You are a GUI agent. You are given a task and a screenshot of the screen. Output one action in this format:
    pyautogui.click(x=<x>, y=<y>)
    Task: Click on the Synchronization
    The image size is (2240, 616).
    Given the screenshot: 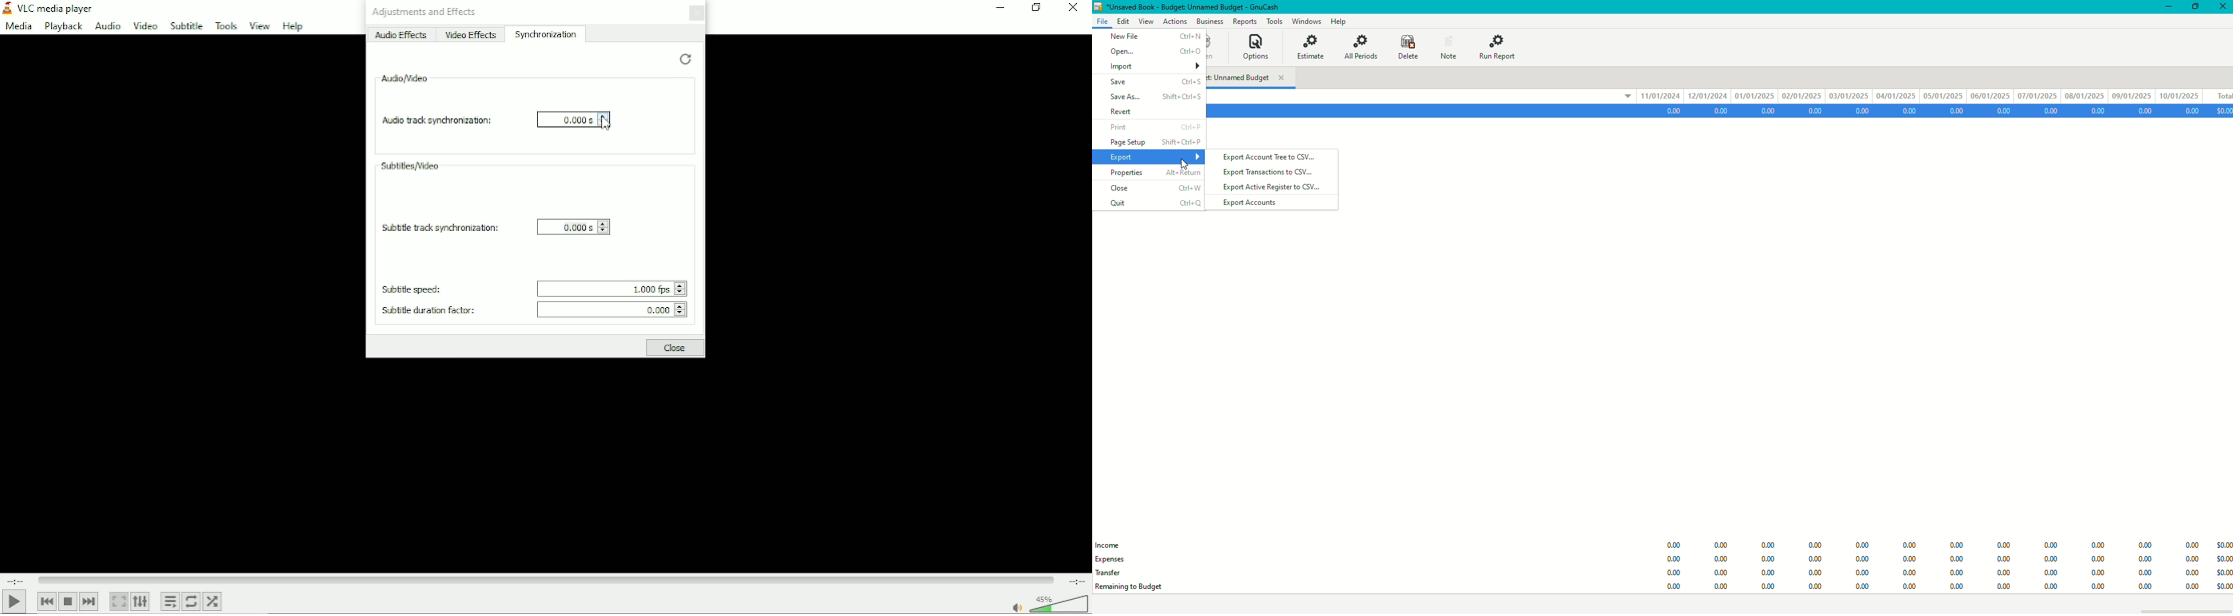 What is the action you would take?
    pyautogui.click(x=547, y=34)
    